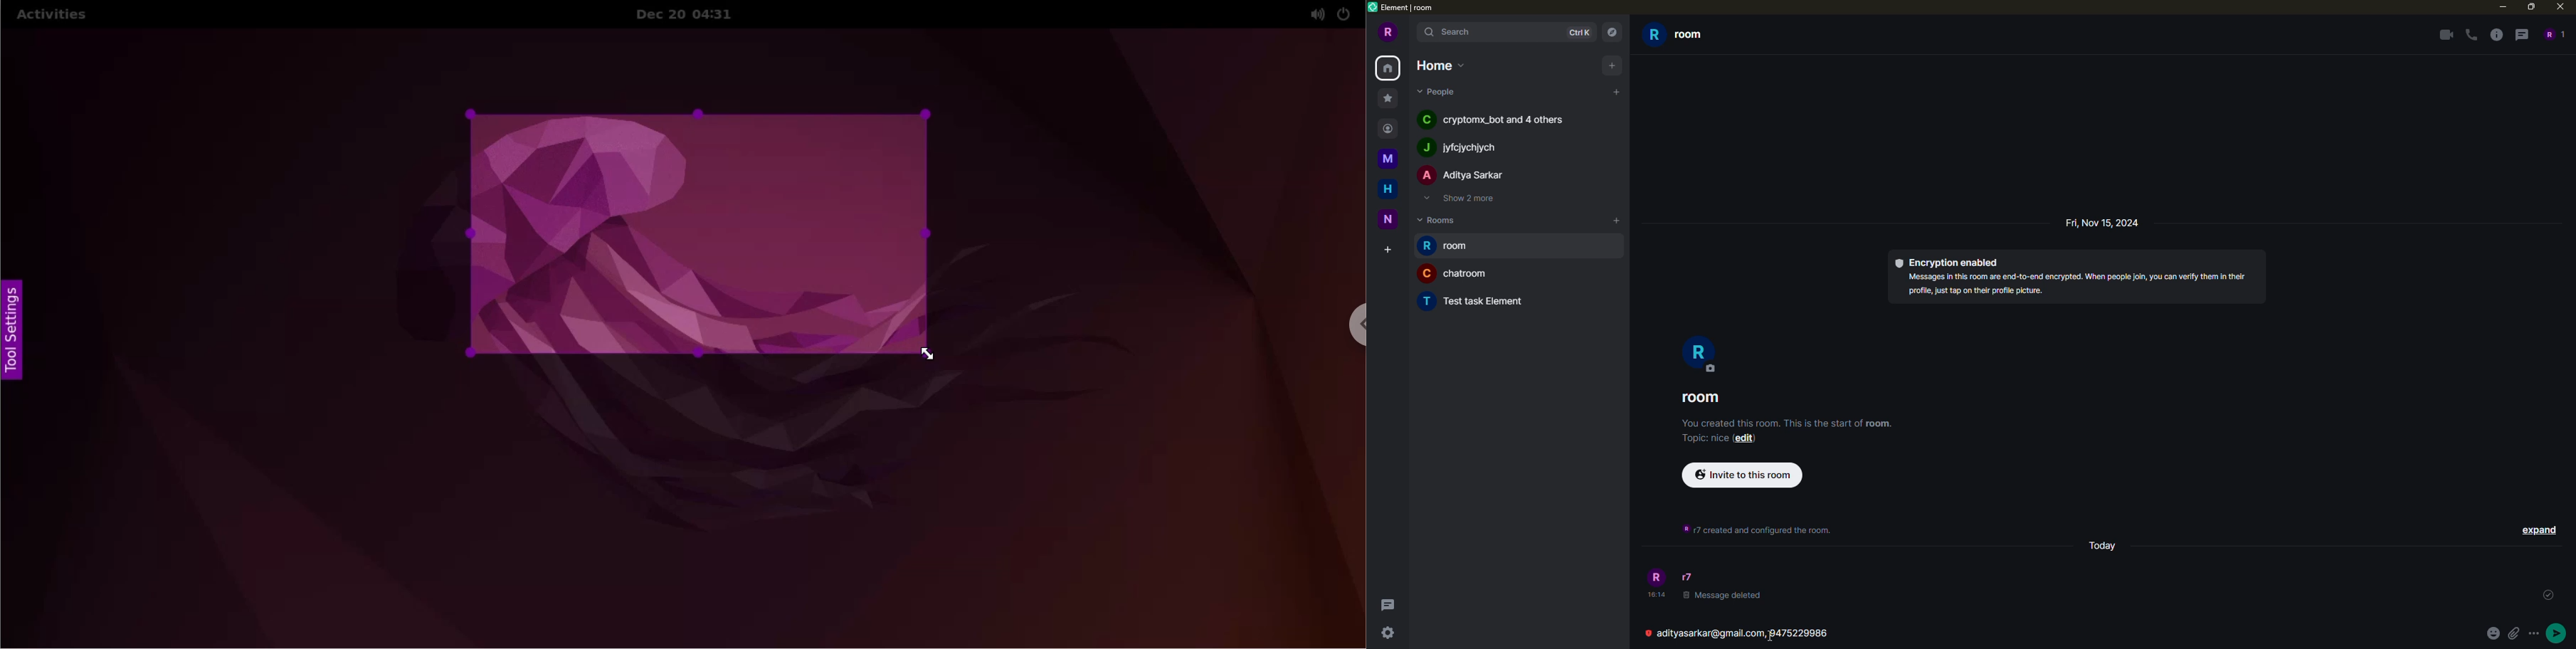 Image resolution: width=2576 pixels, height=672 pixels. What do you see at coordinates (2079, 284) in the screenshot?
I see `info` at bounding box center [2079, 284].